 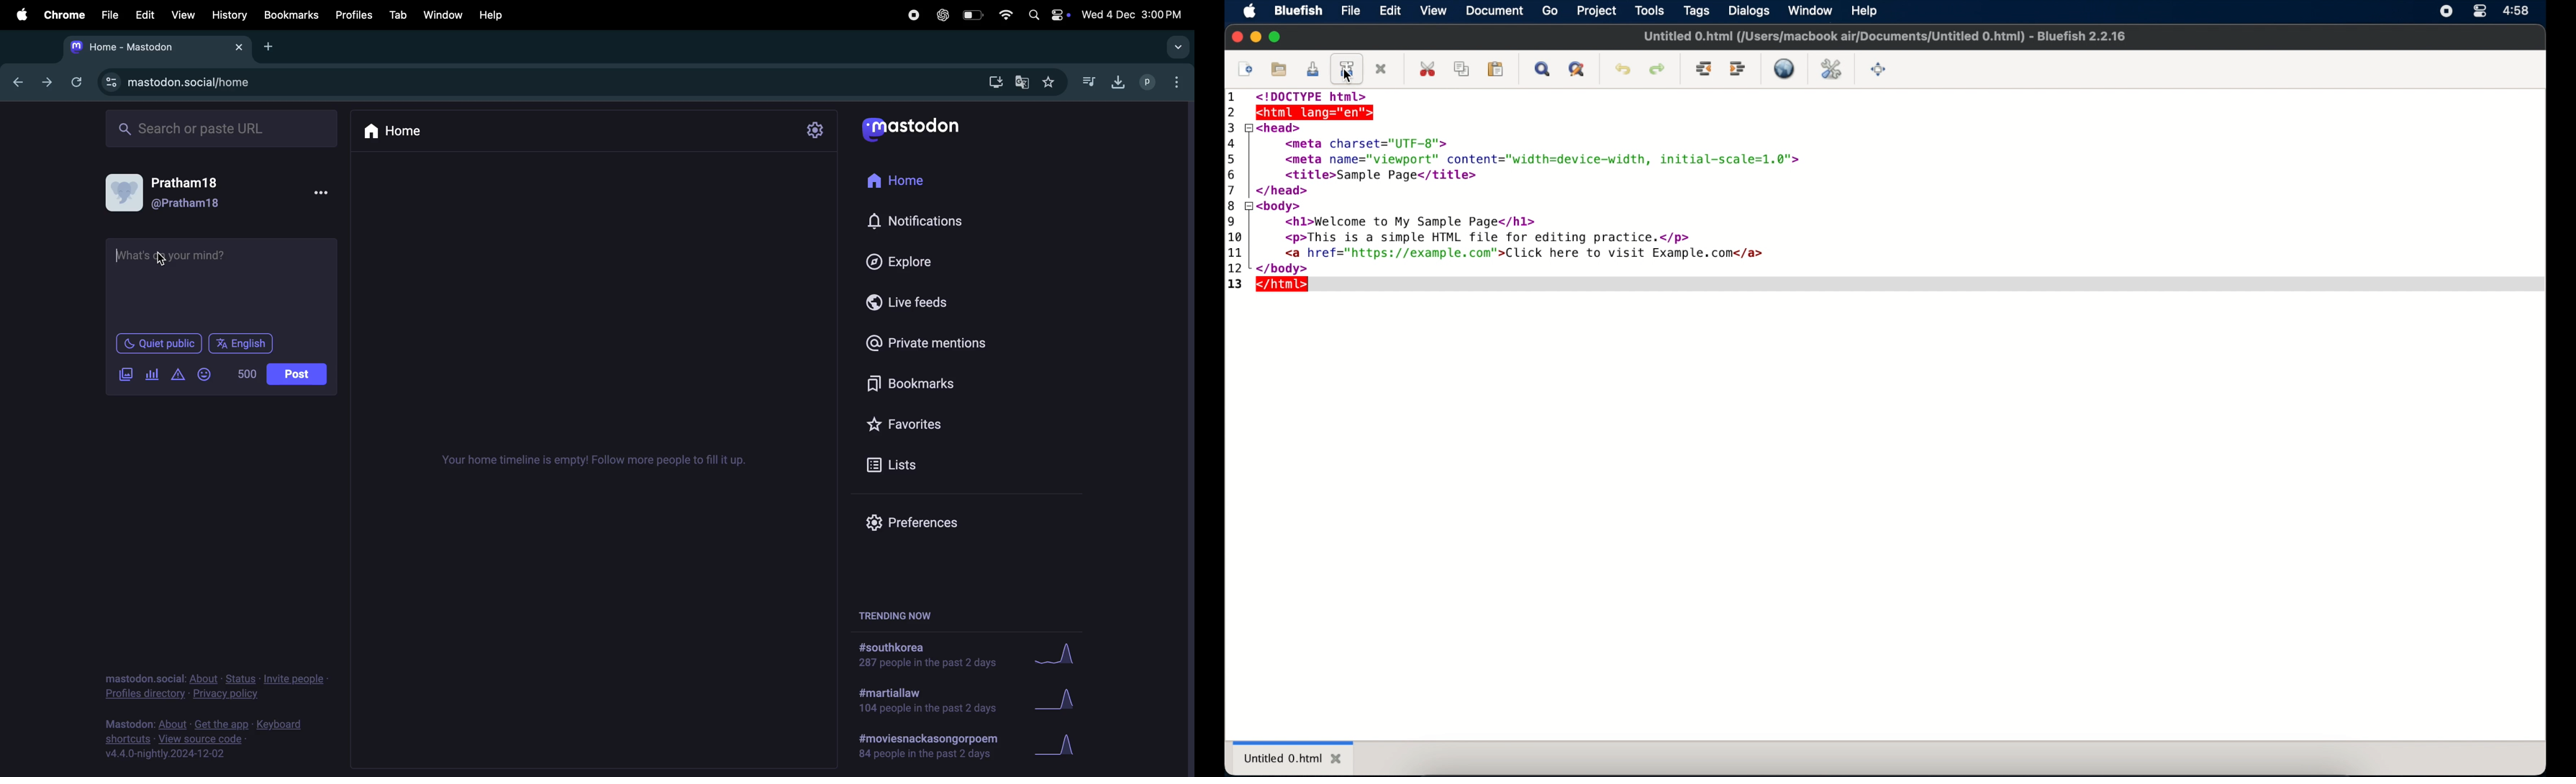 I want to click on frwardward, so click(x=44, y=83).